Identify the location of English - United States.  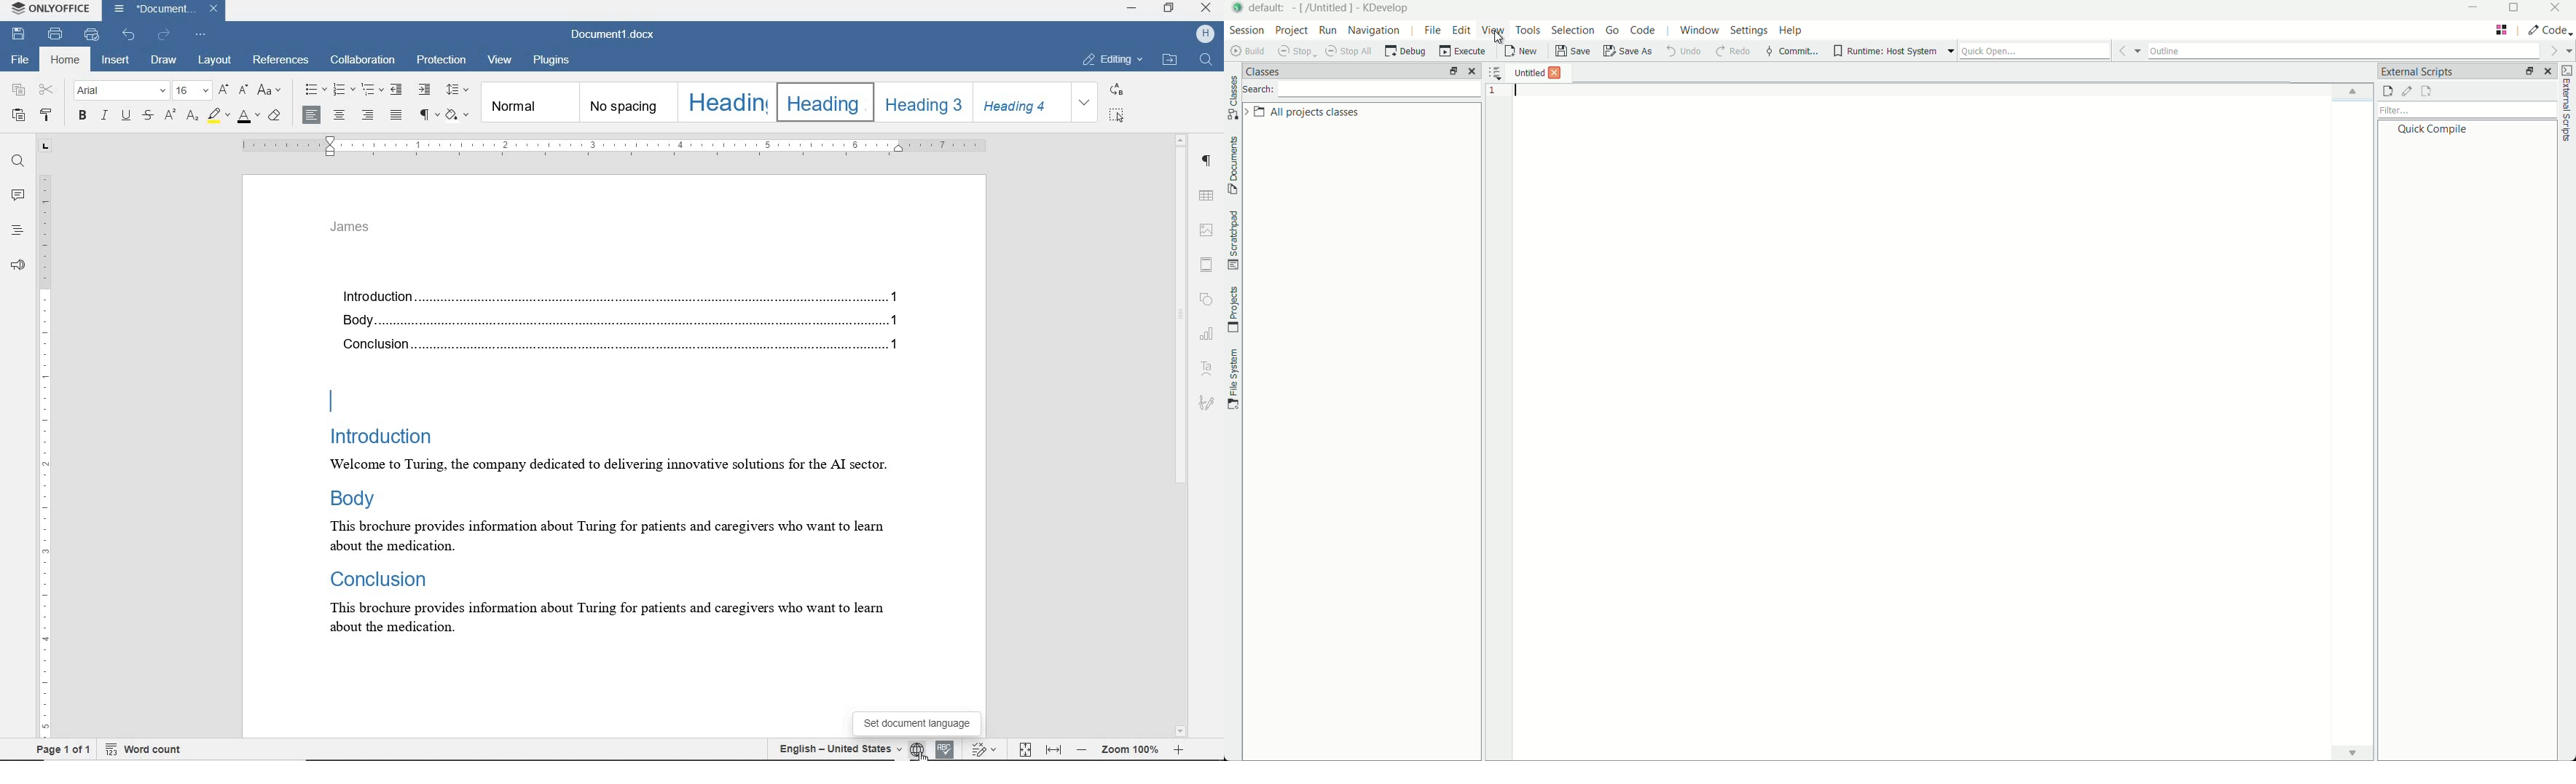
(834, 749).